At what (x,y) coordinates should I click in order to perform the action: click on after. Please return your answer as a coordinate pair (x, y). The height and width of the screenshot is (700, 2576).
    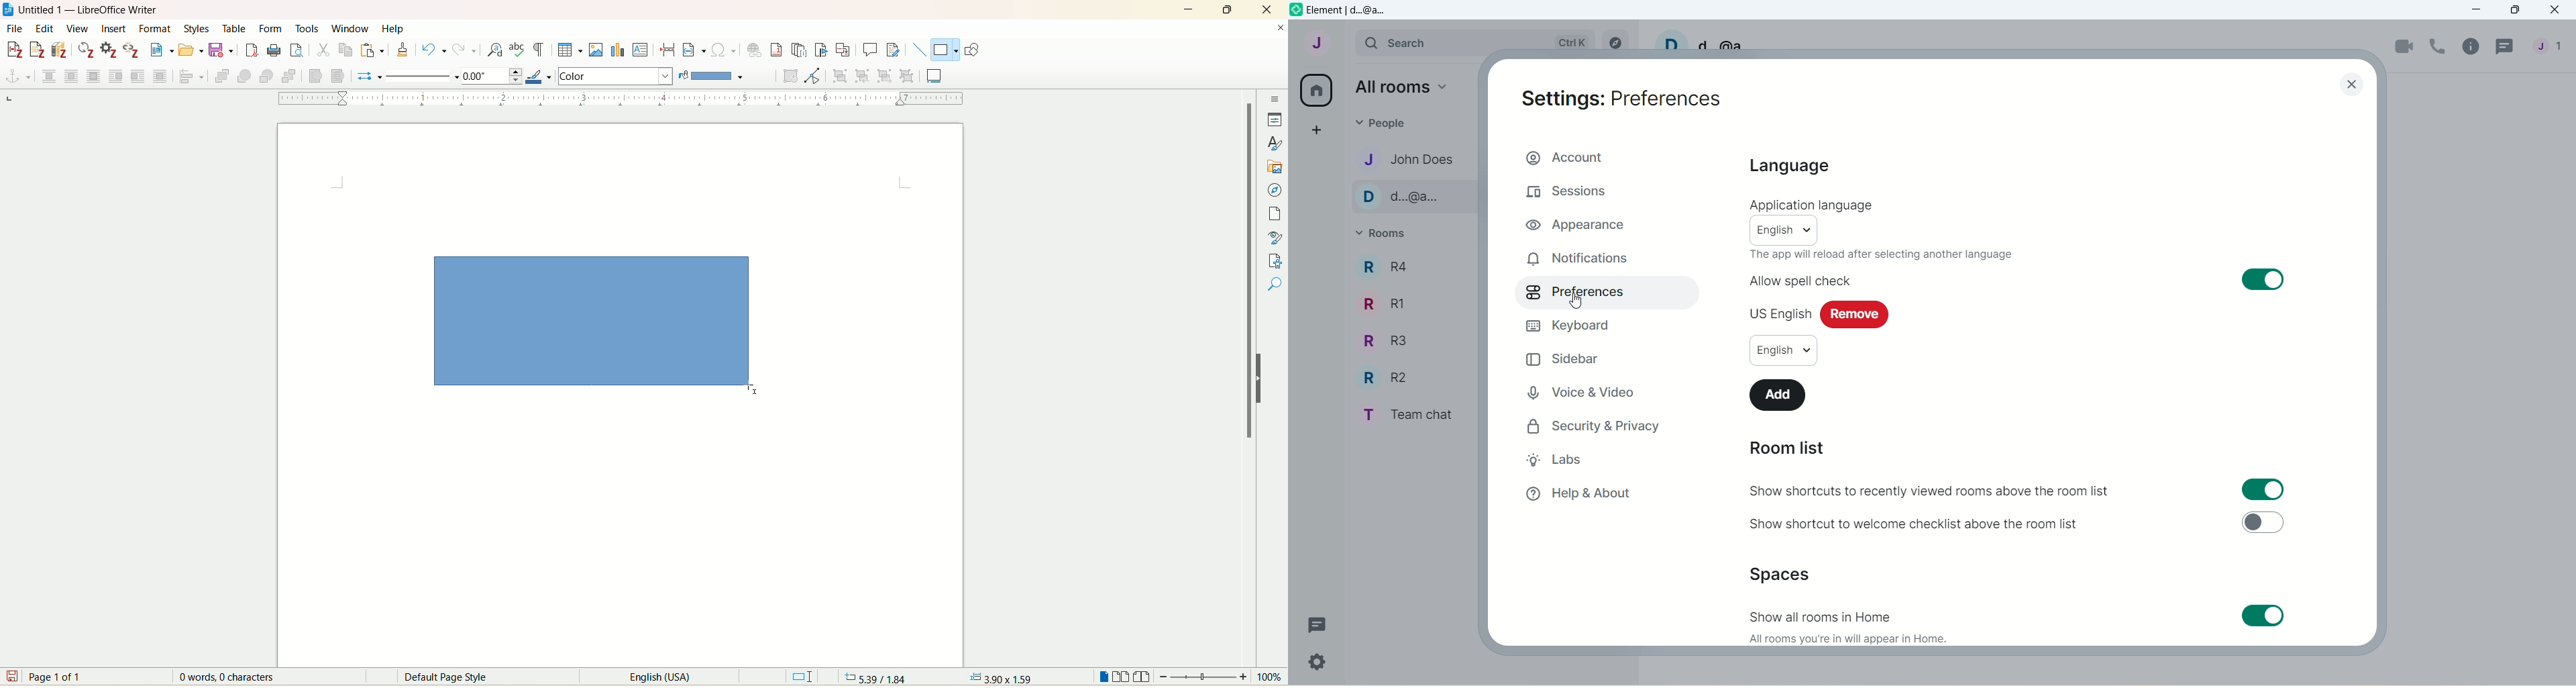
    Looking at the image, I should click on (138, 75).